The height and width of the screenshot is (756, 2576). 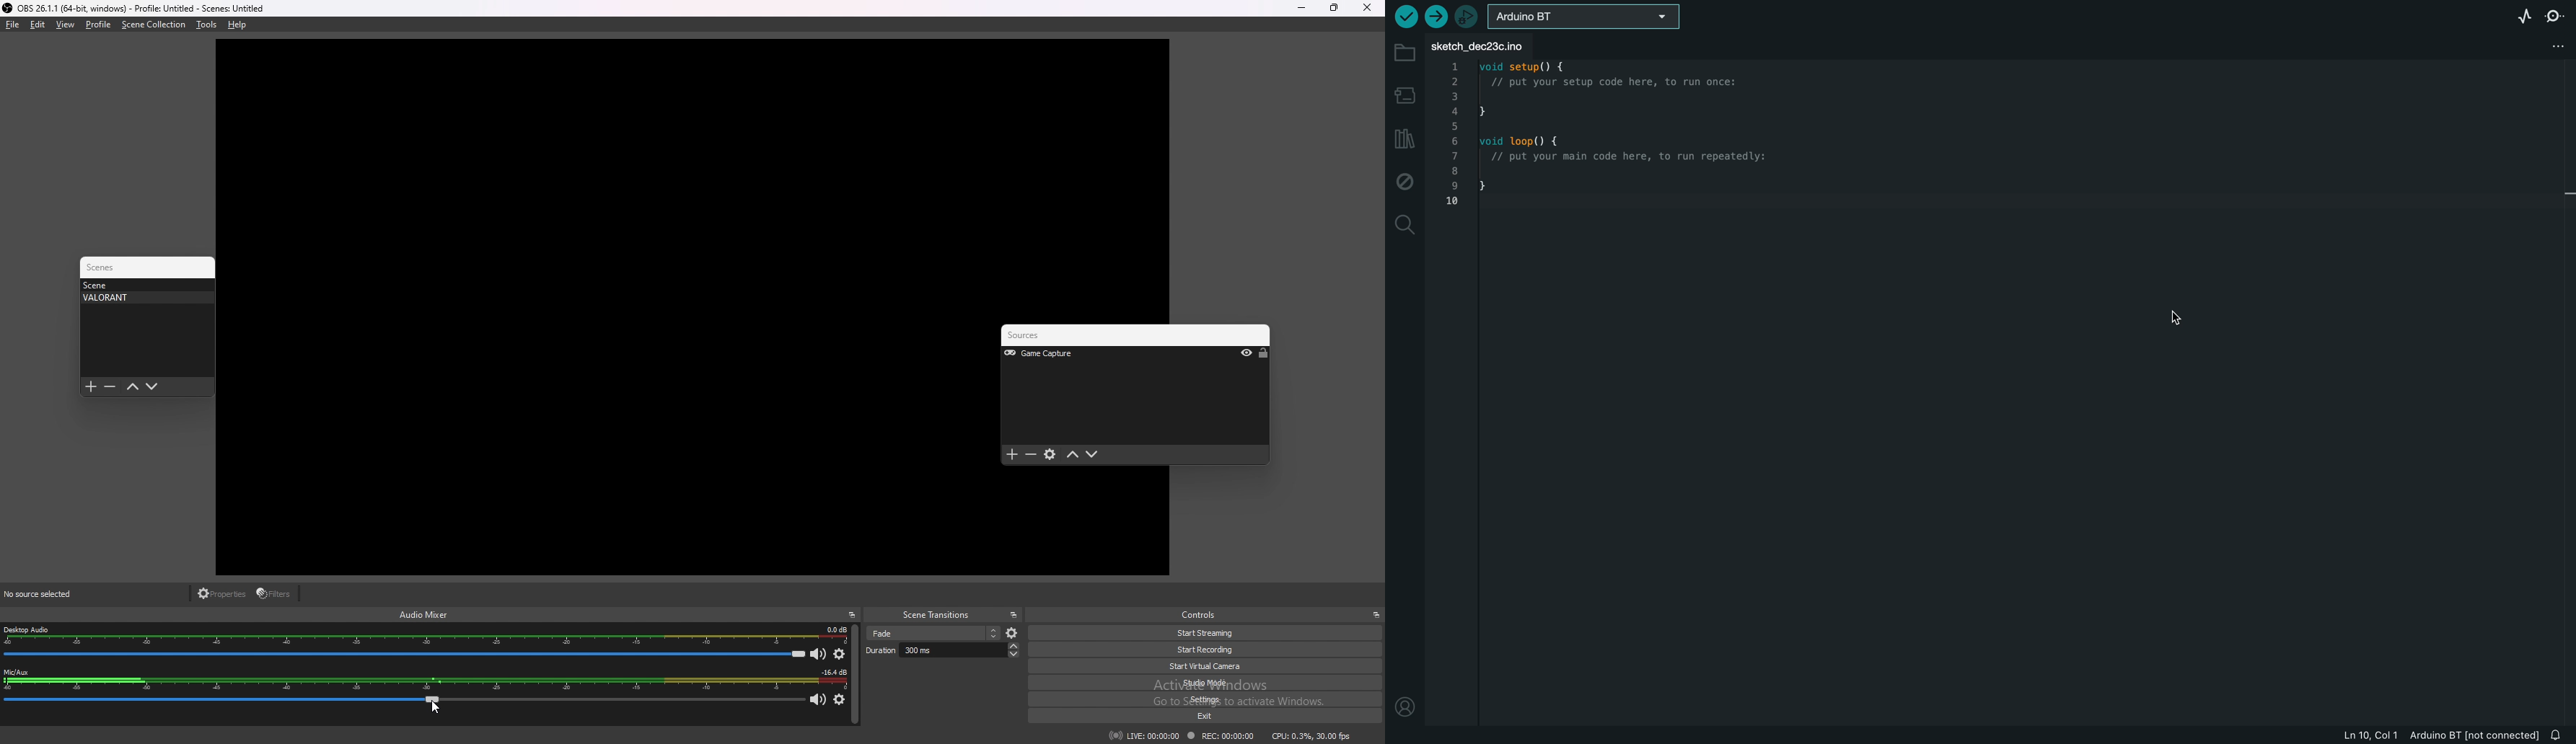 What do you see at coordinates (424, 614) in the screenshot?
I see `audio mixer` at bounding box center [424, 614].